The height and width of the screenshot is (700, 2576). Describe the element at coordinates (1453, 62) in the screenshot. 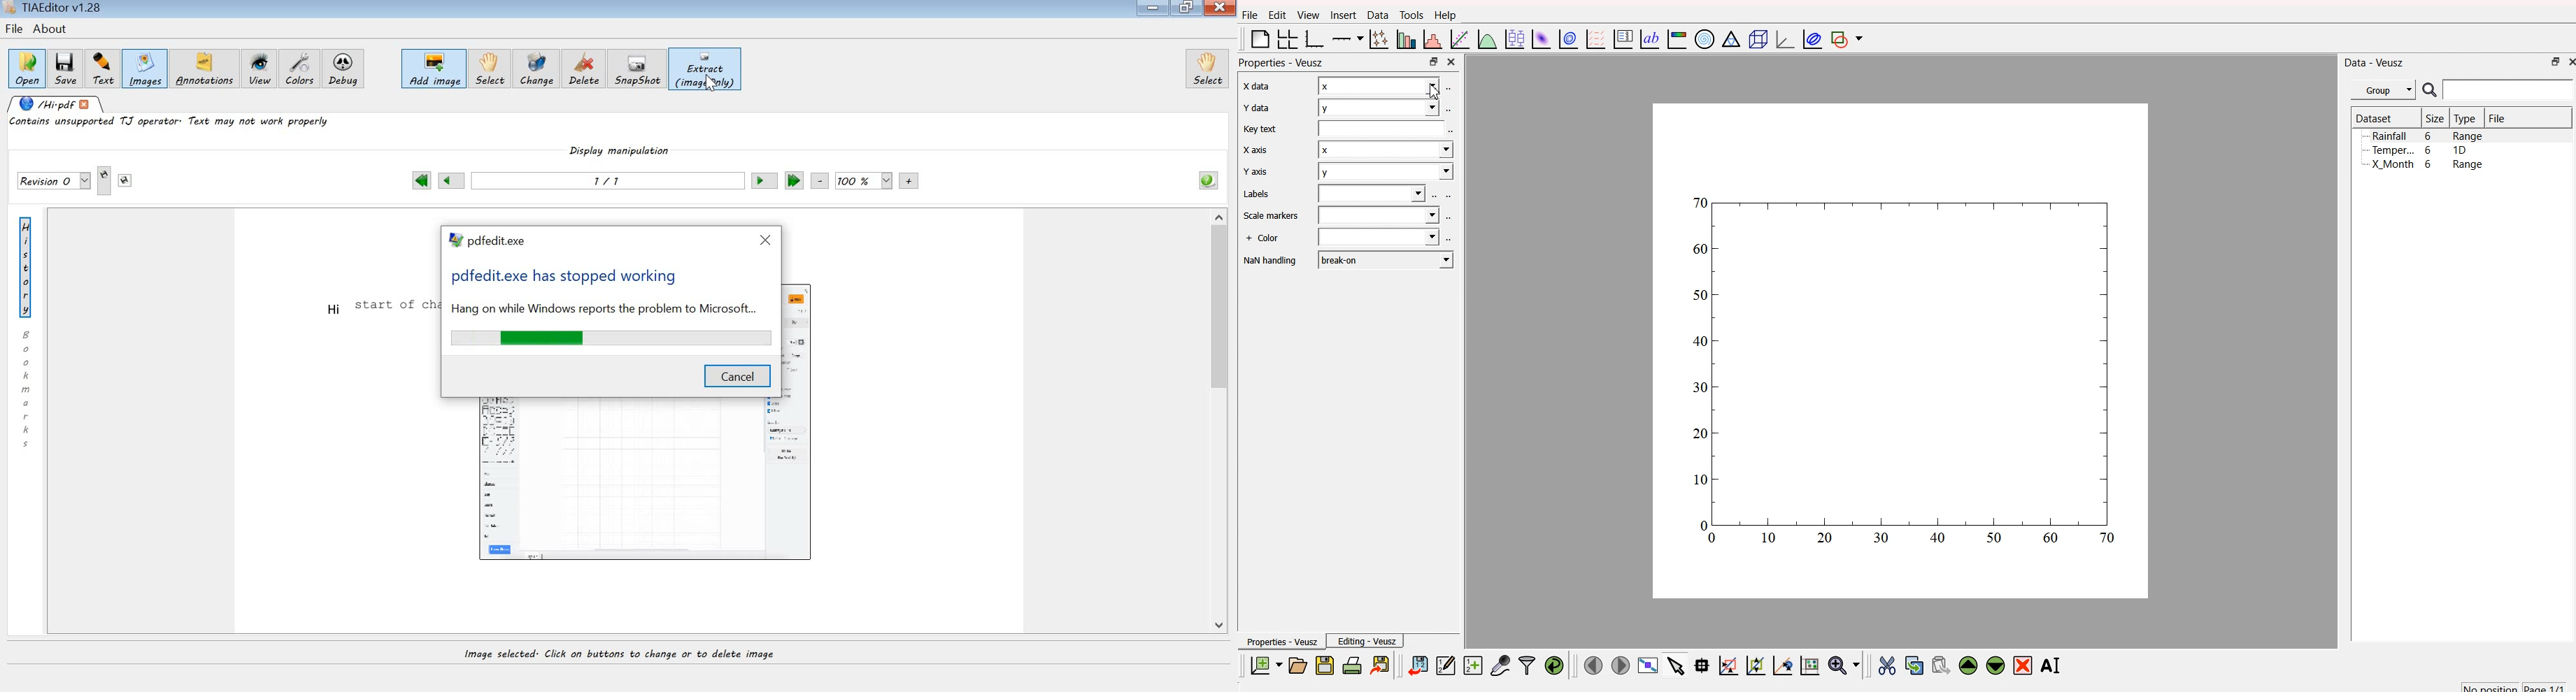

I see `close` at that location.